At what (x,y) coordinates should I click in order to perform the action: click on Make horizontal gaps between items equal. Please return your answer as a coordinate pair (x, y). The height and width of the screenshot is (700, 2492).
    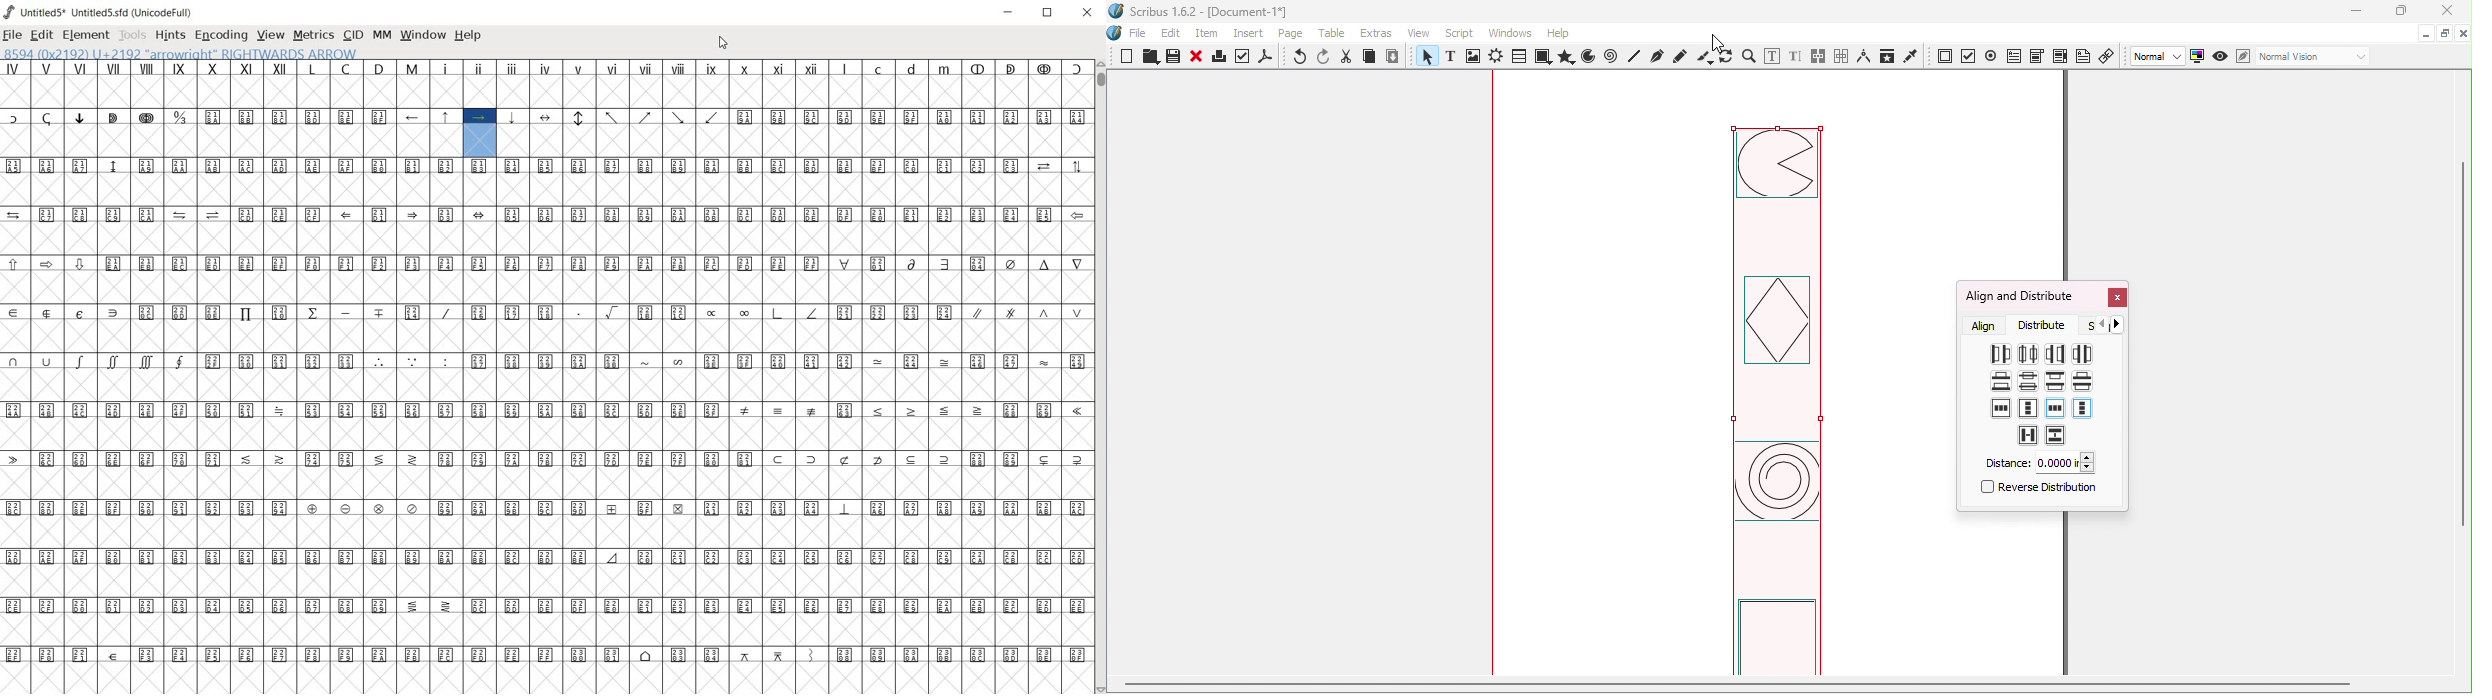
    Looking at the image, I should click on (2083, 353).